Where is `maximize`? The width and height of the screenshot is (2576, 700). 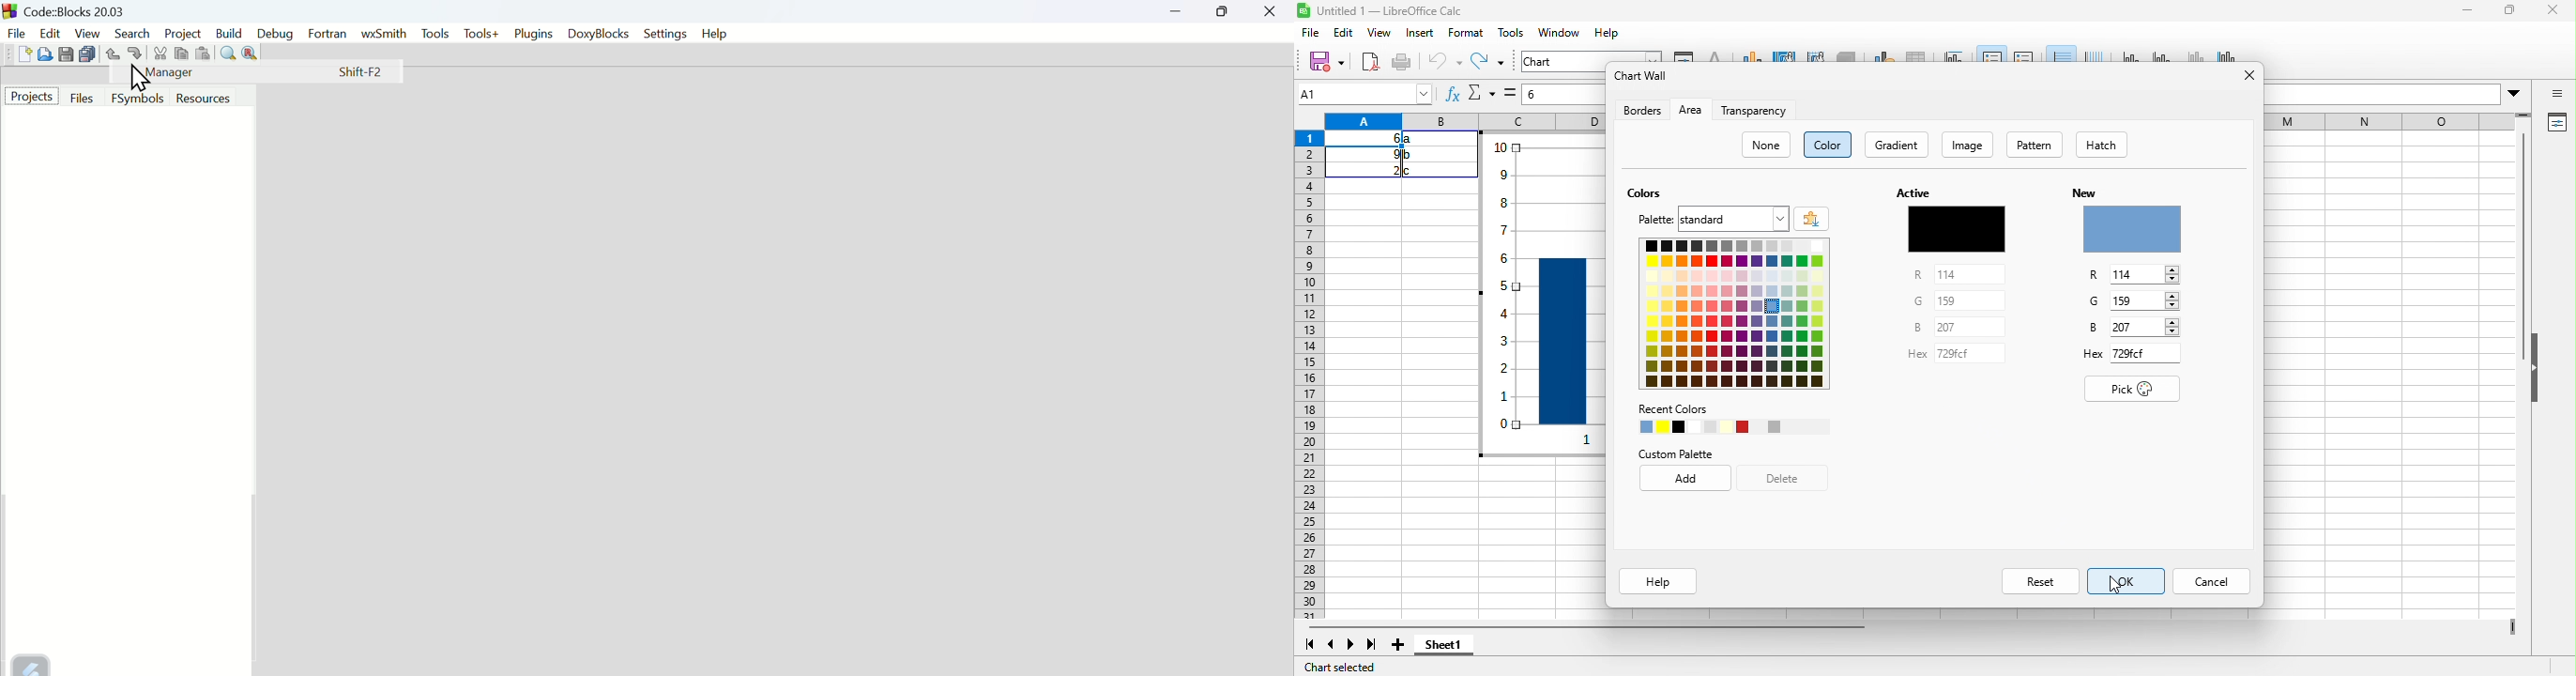 maximize is located at coordinates (2508, 11).